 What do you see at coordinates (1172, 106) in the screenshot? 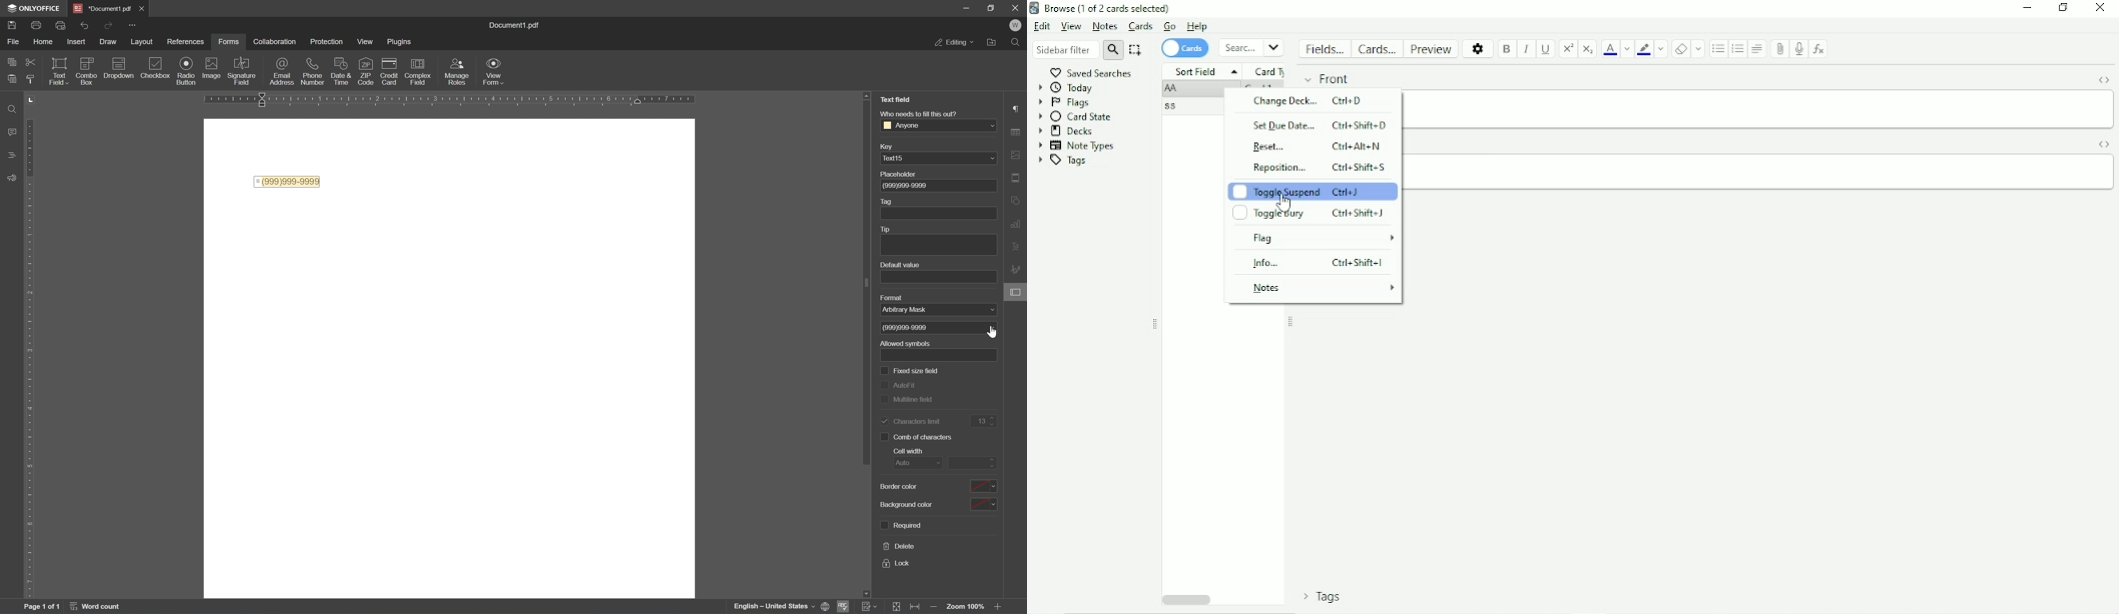
I see `ss` at bounding box center [1172, 106].